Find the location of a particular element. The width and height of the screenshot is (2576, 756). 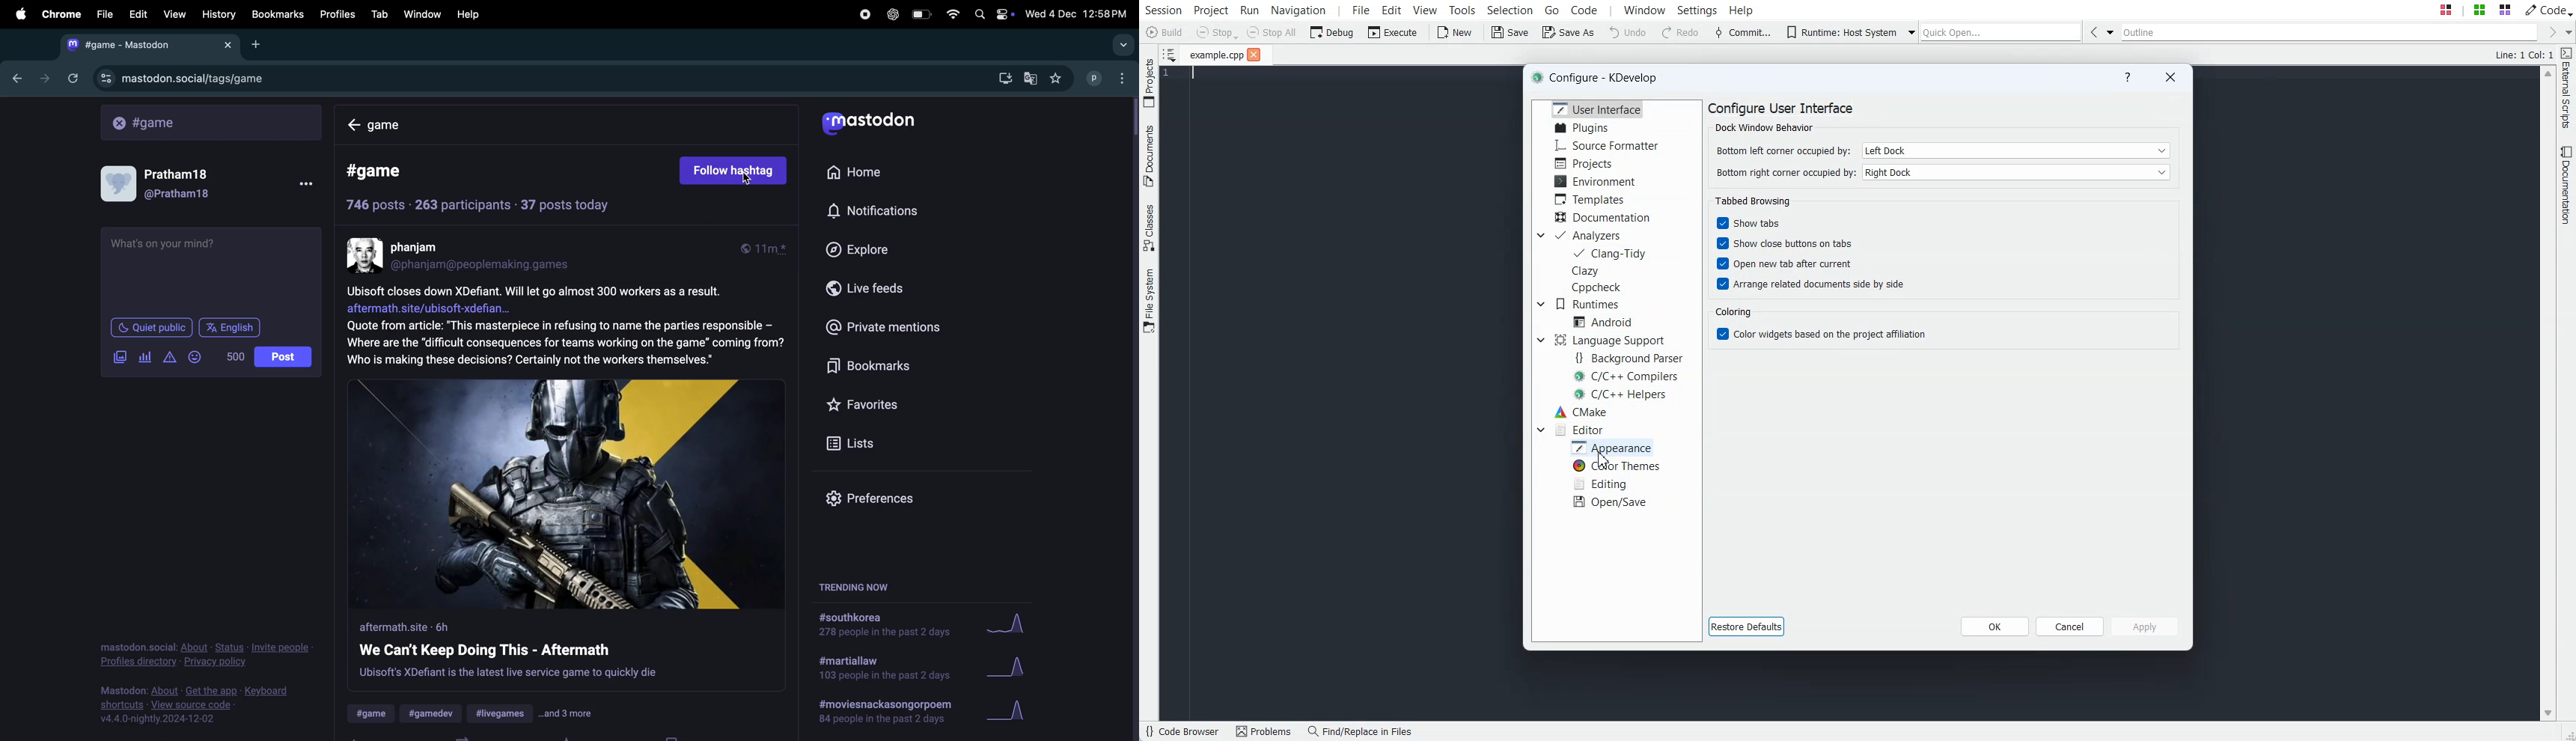

Graph is located at coordinates (1009, 667).